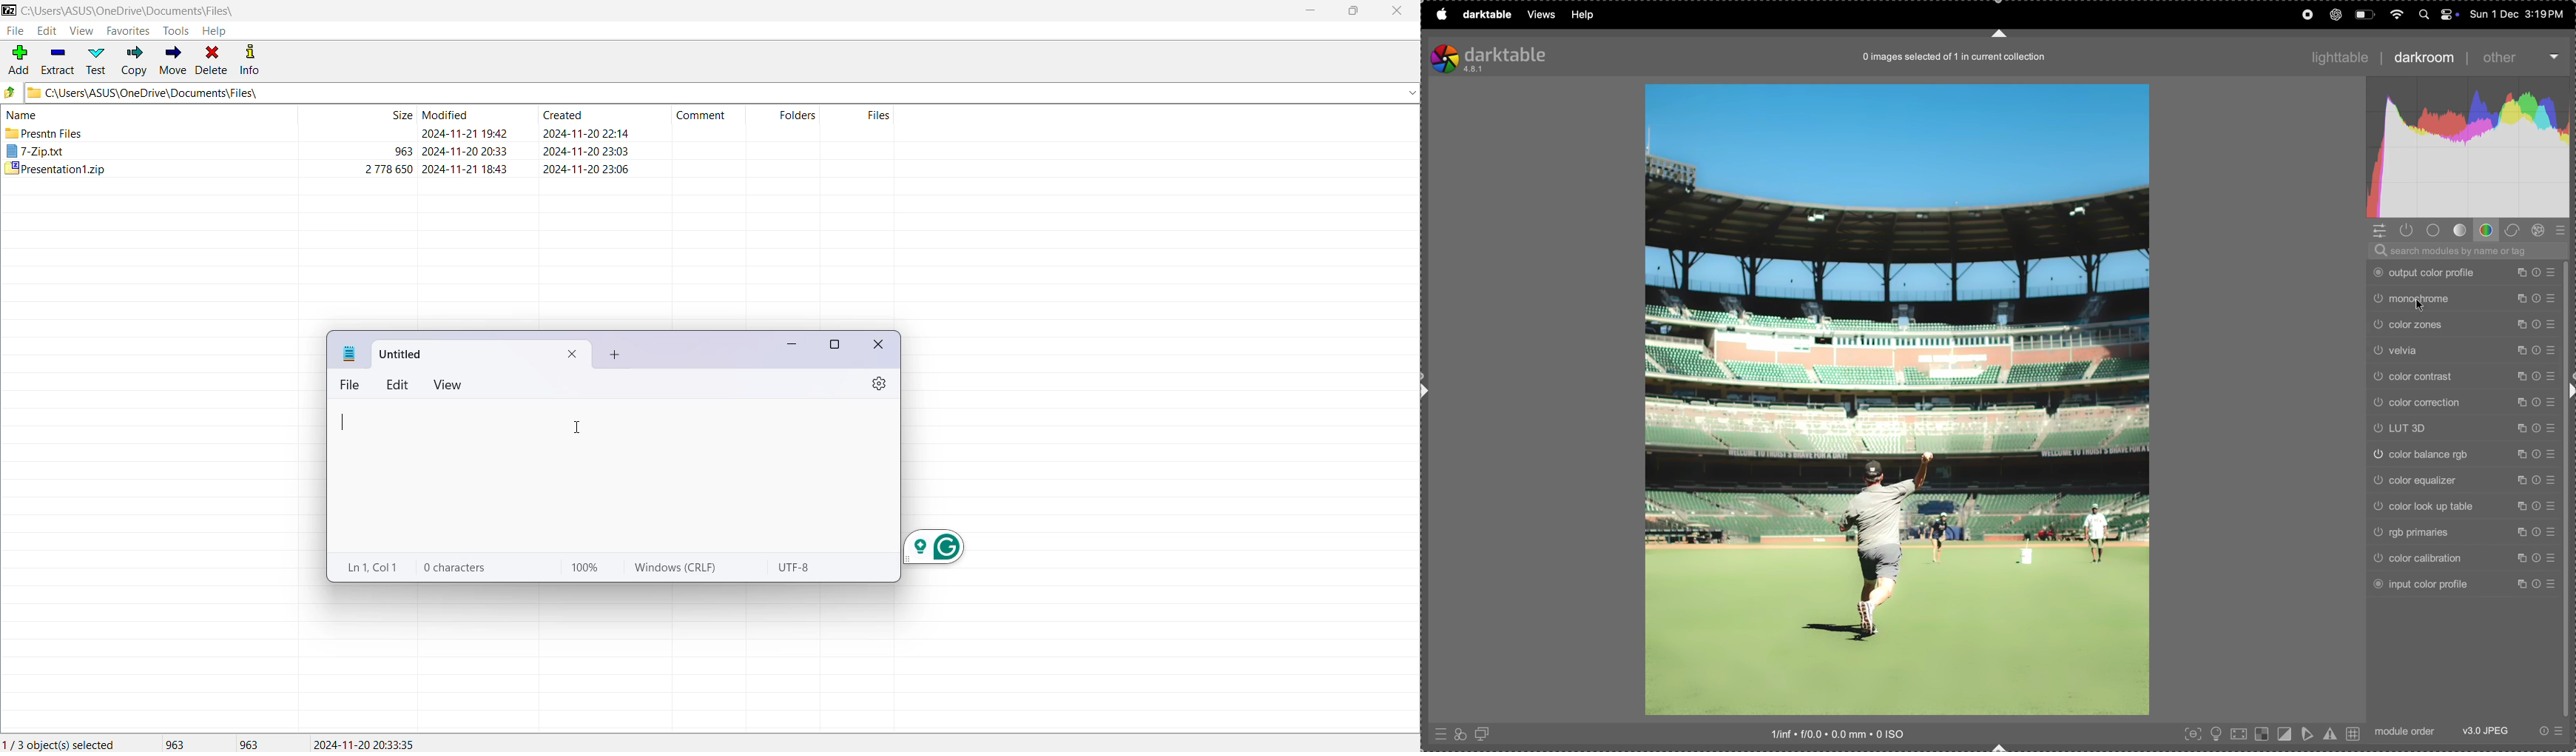  I want to click on apple menu, so click(1440, 15).